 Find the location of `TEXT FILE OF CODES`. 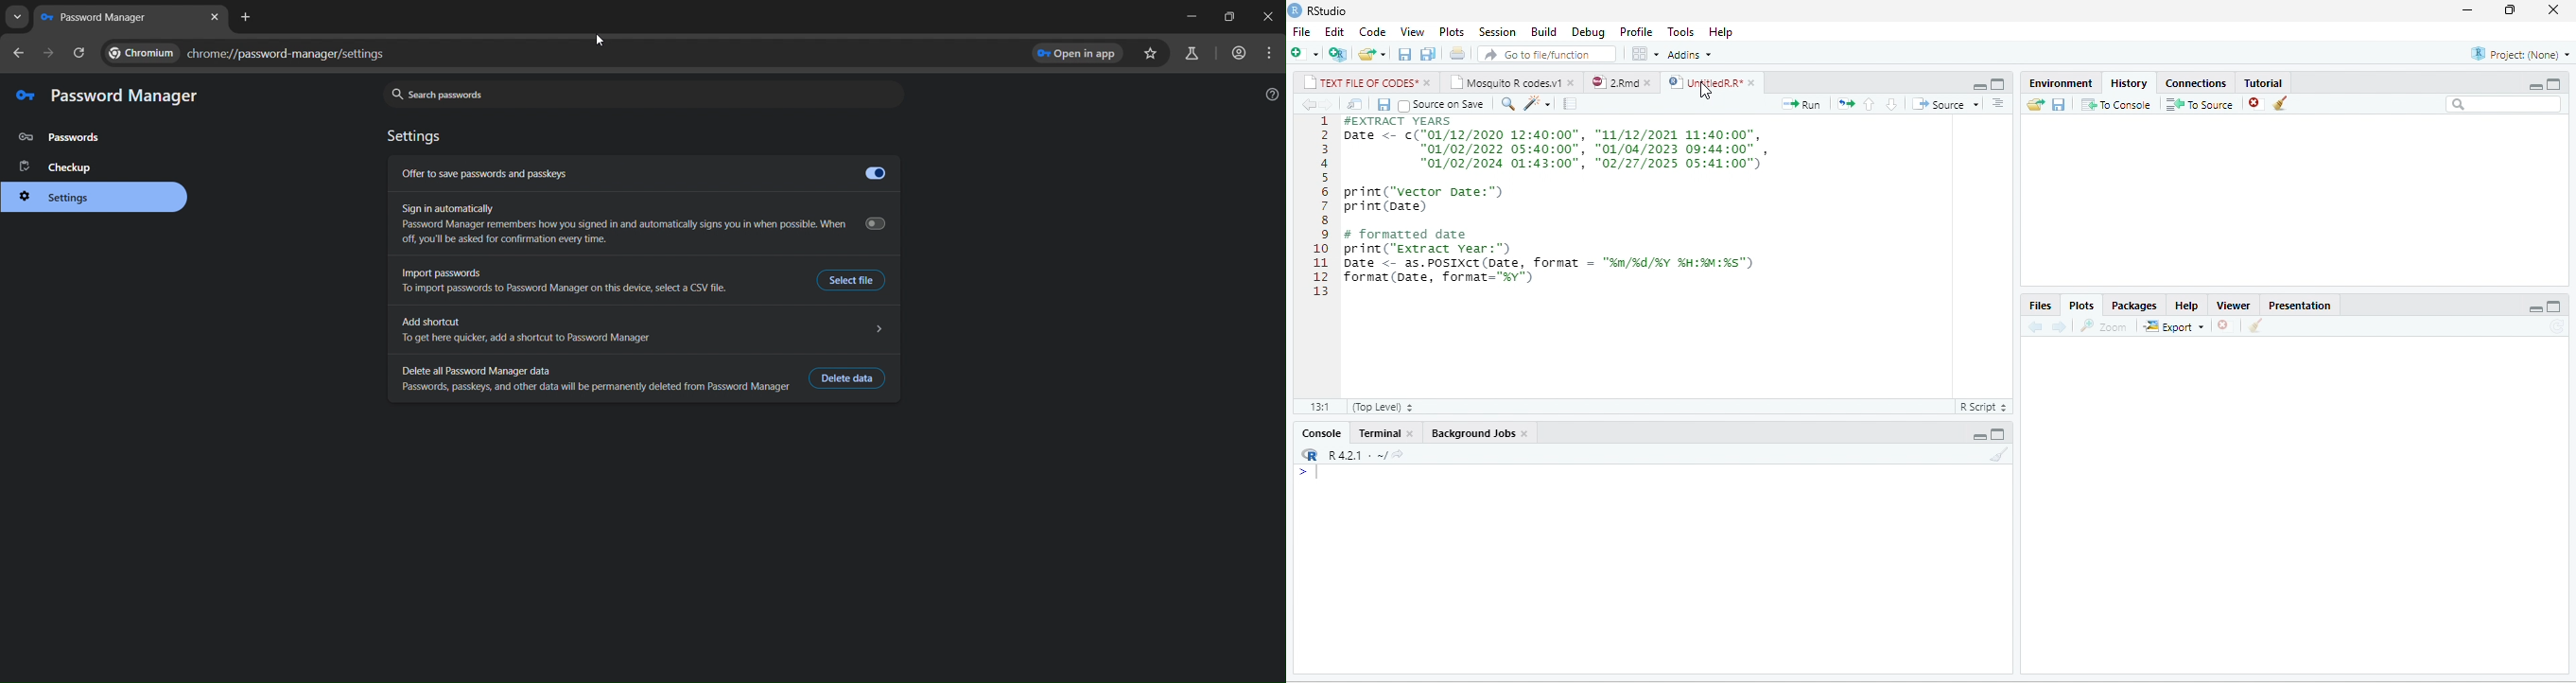

TEXT FILE OF CODES is located at coordinates (1360, 82).